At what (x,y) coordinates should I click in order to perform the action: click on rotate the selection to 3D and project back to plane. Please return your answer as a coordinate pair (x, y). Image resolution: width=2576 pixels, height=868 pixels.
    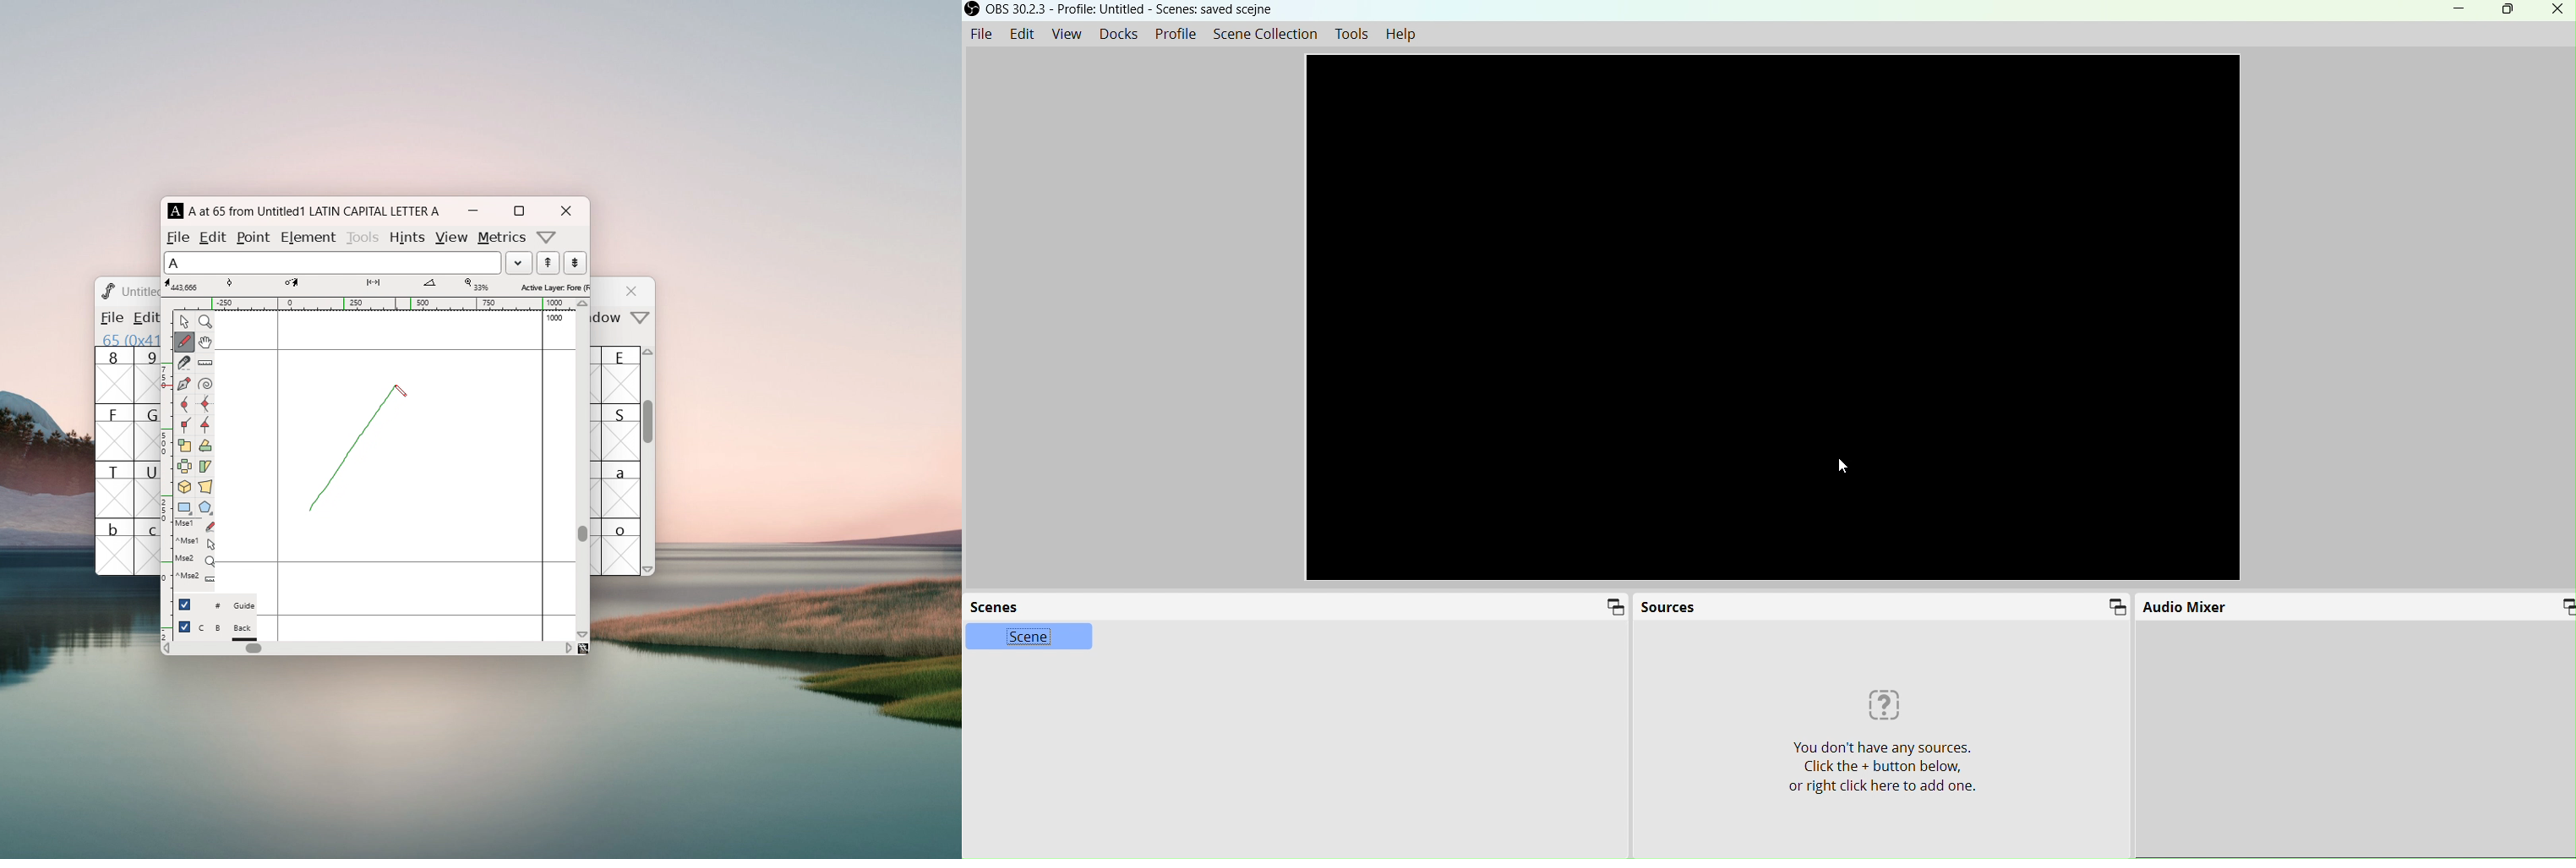
    Looking at the image, I should click on (184, 488).